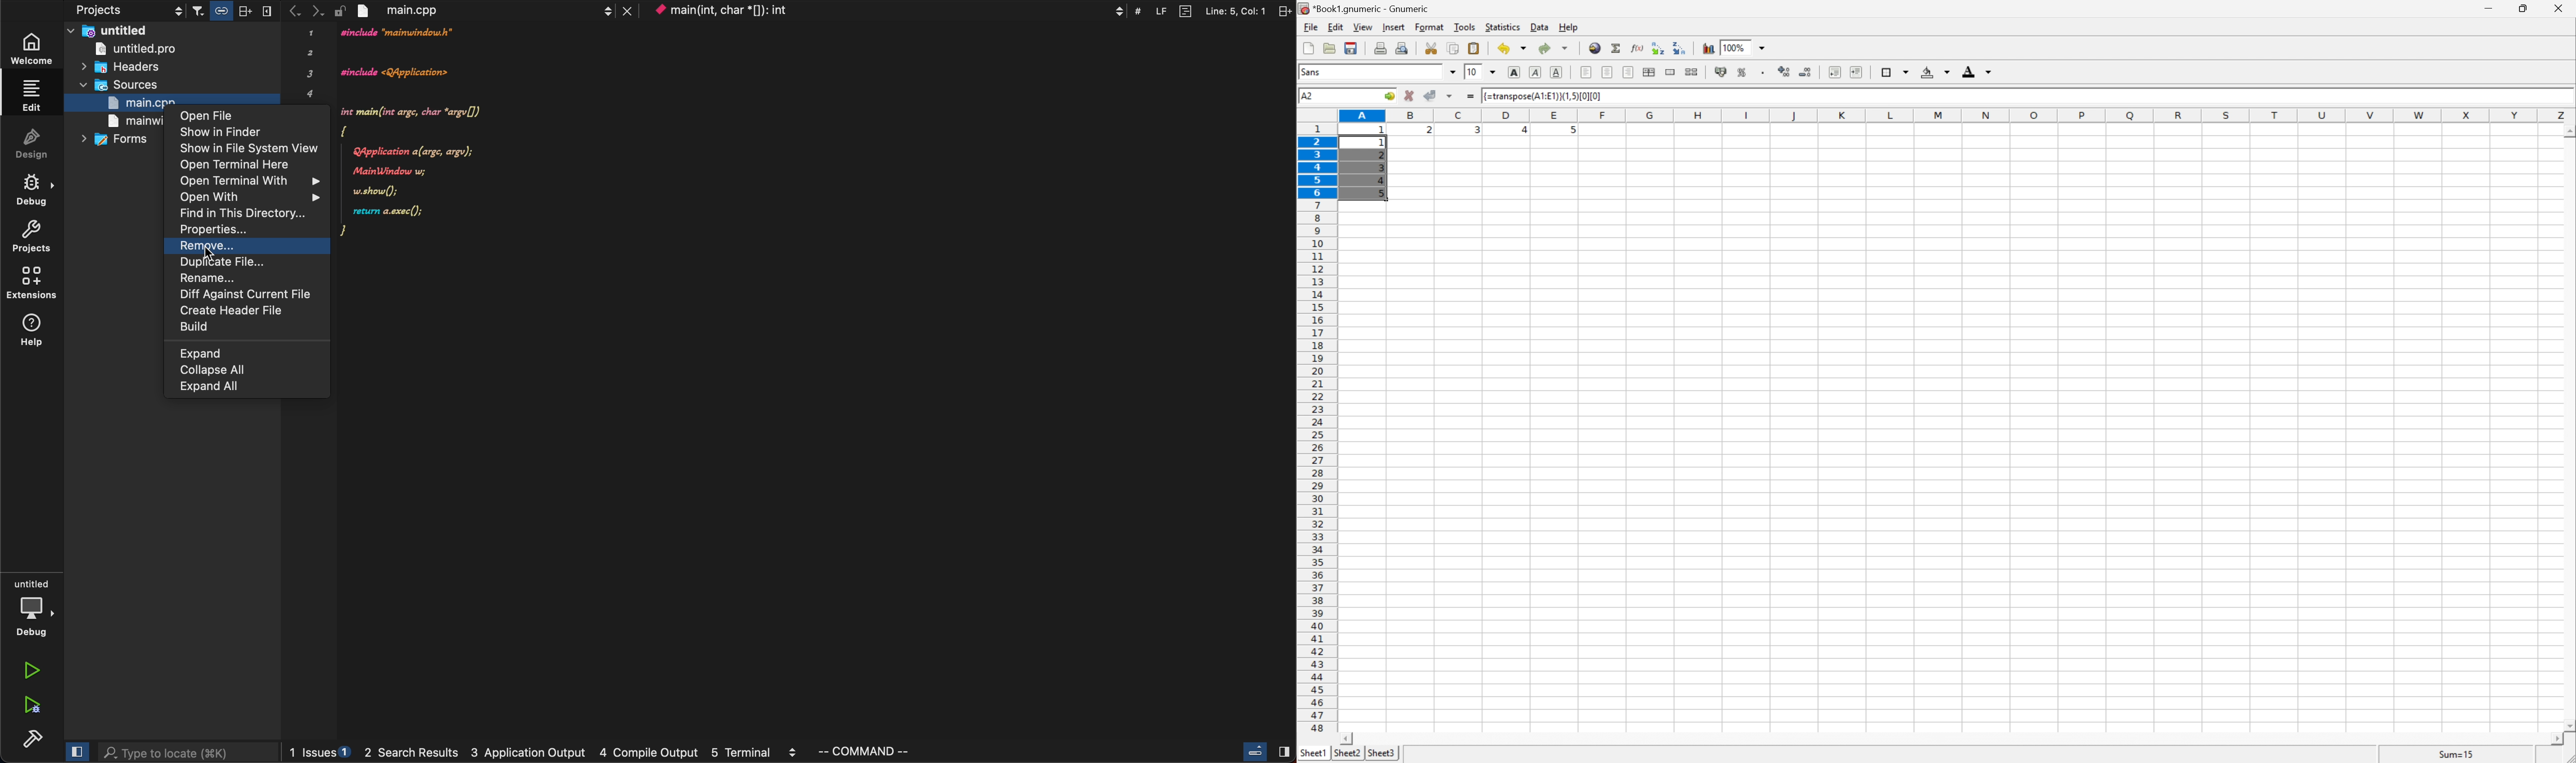 The height and width of the screenshot is (784, 2576). I want to click on open with, so click(248, 199).